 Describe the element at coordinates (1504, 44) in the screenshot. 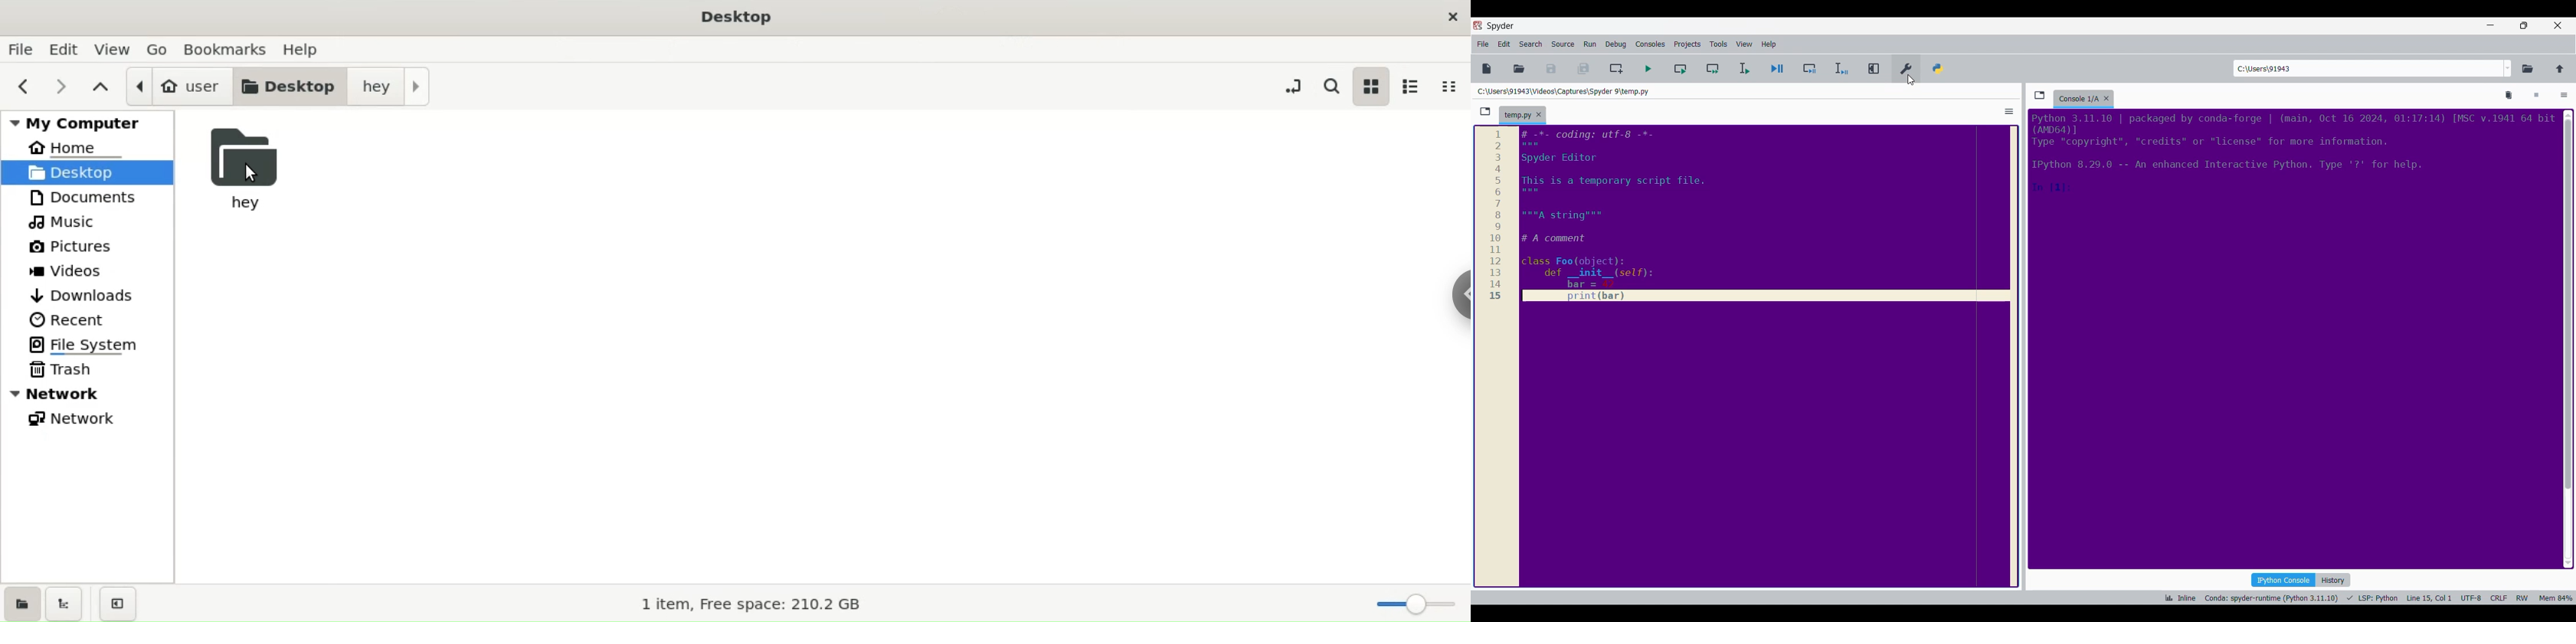

I see `Edit menu` at that location.